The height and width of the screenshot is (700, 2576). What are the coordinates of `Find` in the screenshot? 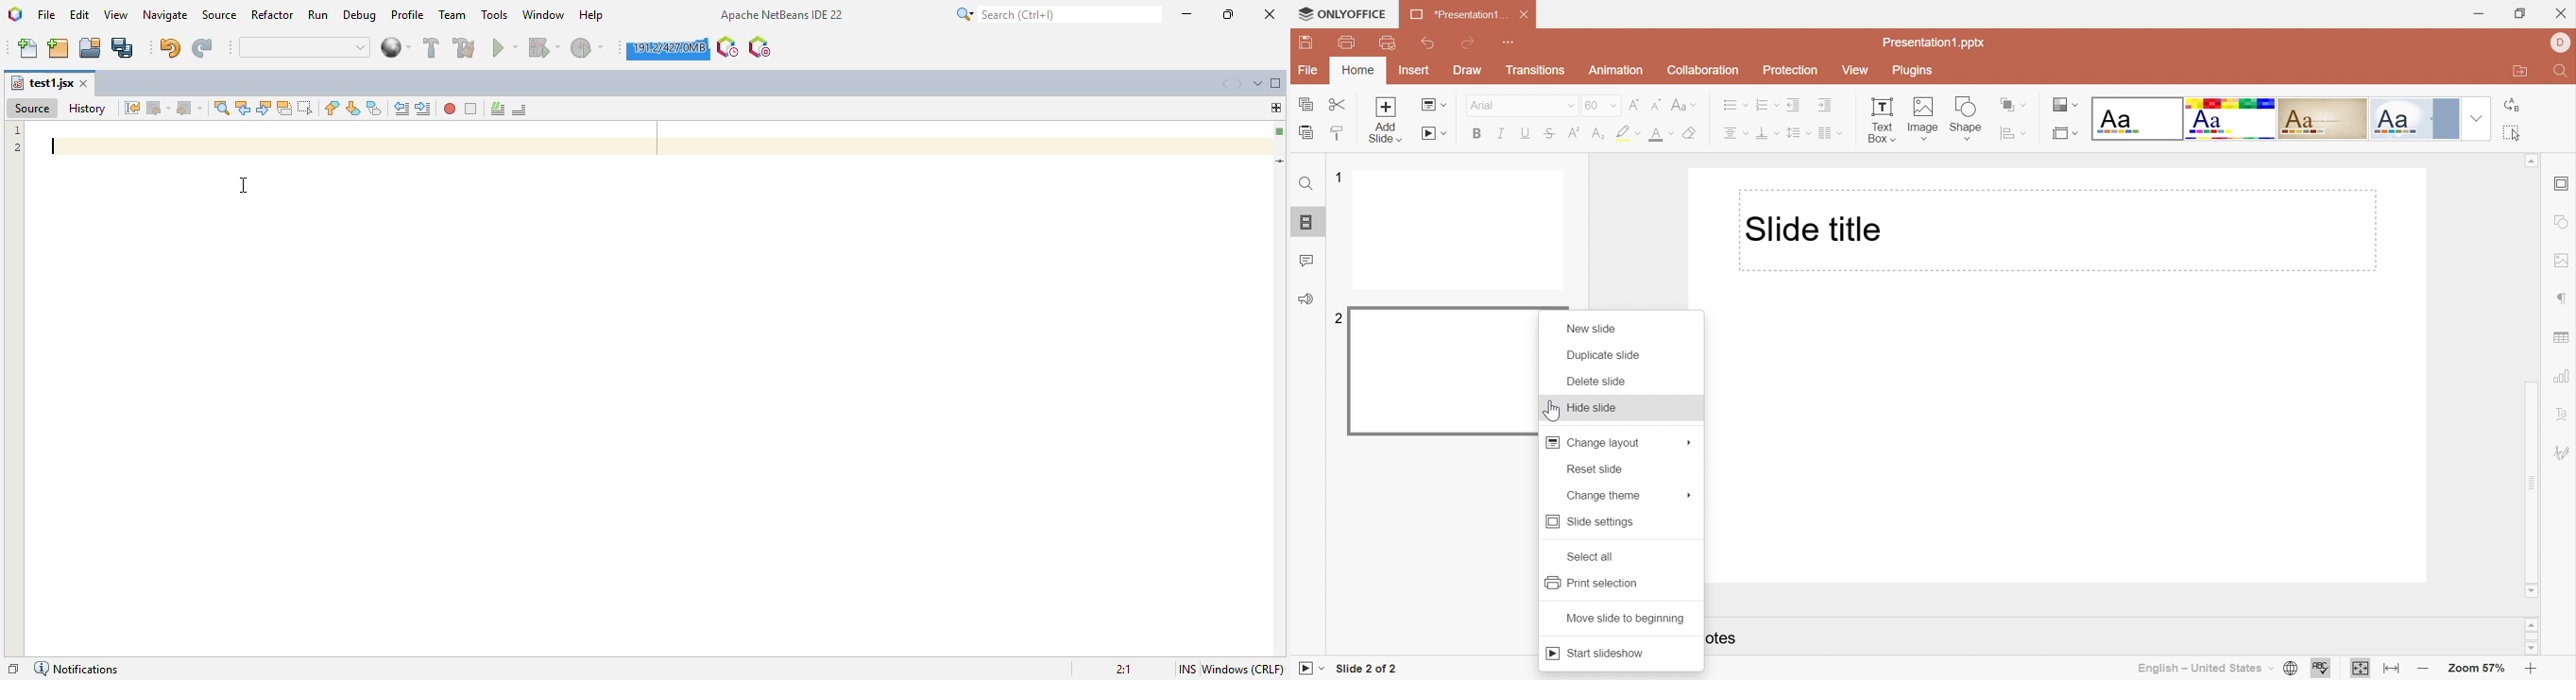 It's located at (2562, 72).